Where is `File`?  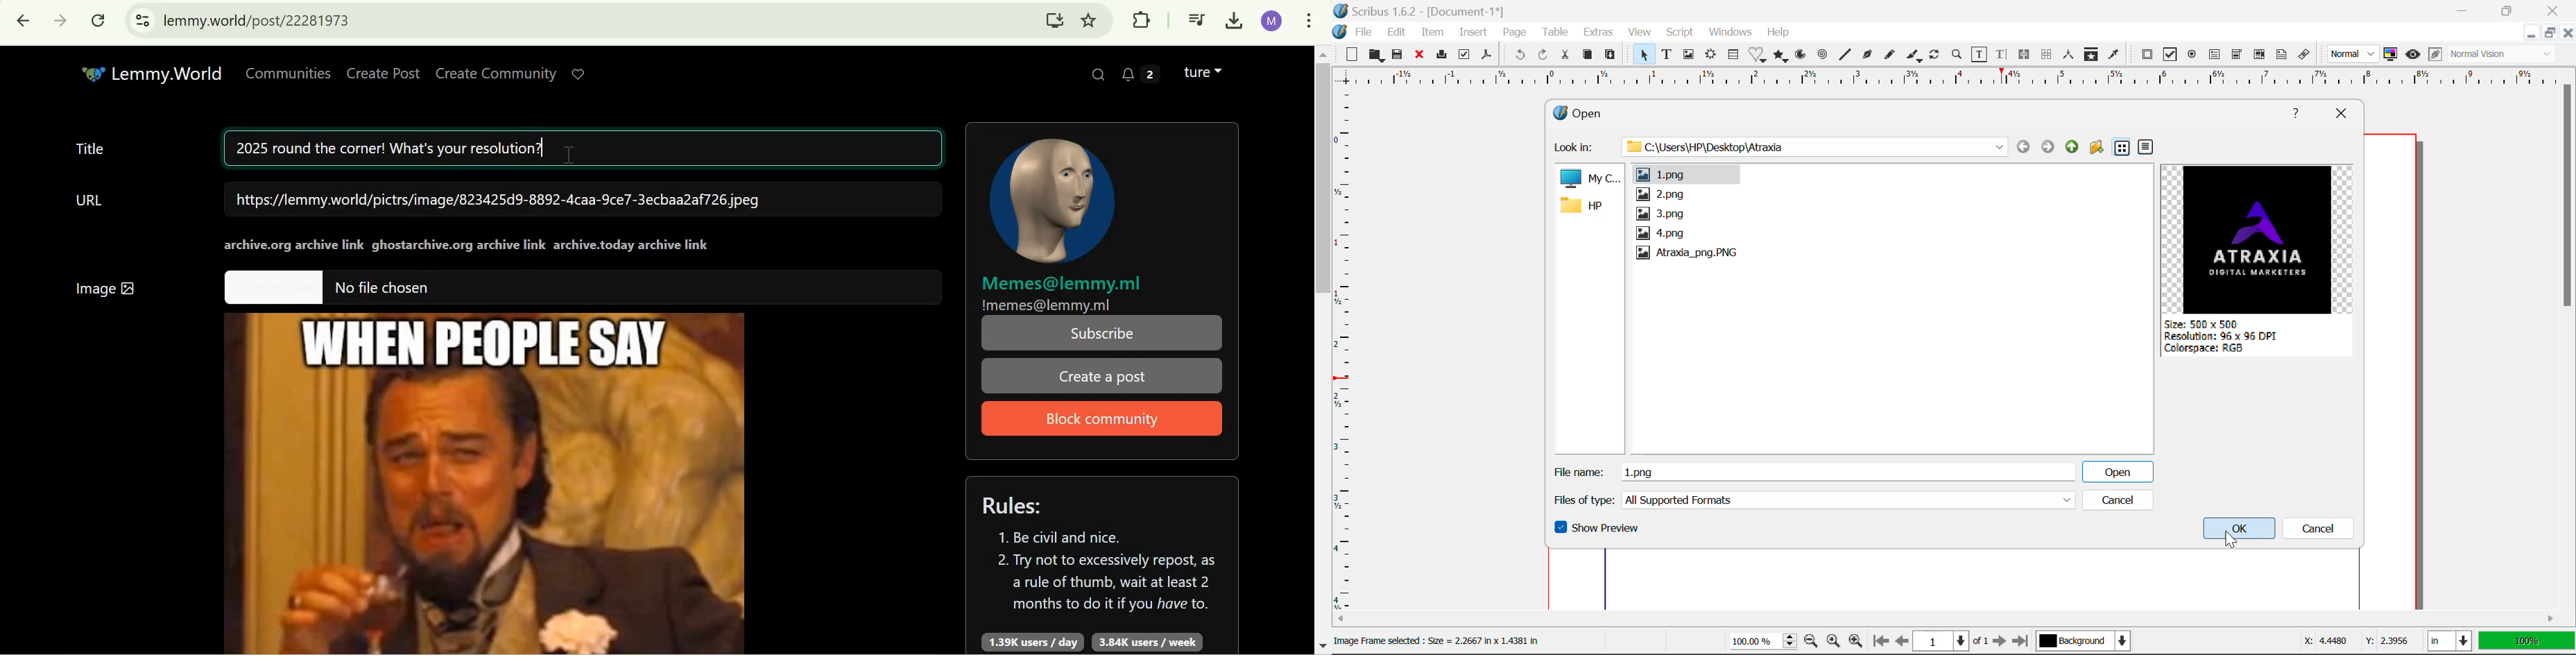
File is located at coordinates (1364, 32).